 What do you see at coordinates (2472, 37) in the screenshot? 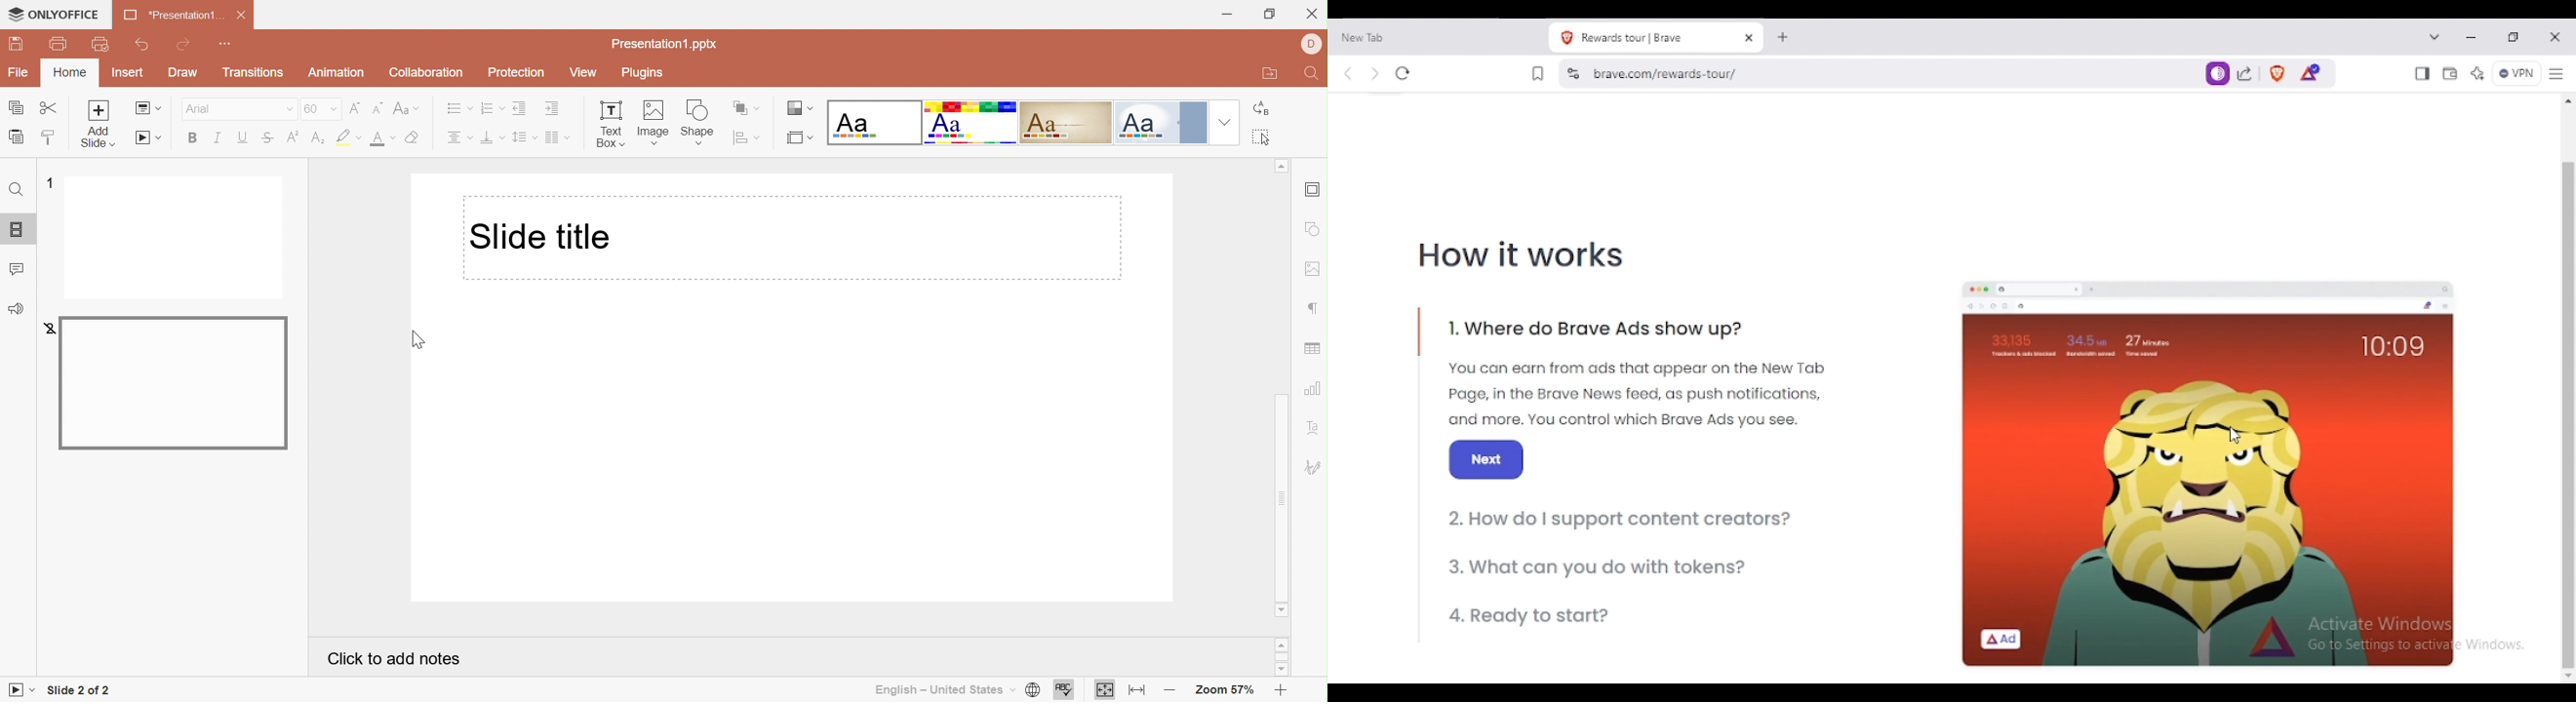
I see `minimize` at bounding box center [2472, 37].